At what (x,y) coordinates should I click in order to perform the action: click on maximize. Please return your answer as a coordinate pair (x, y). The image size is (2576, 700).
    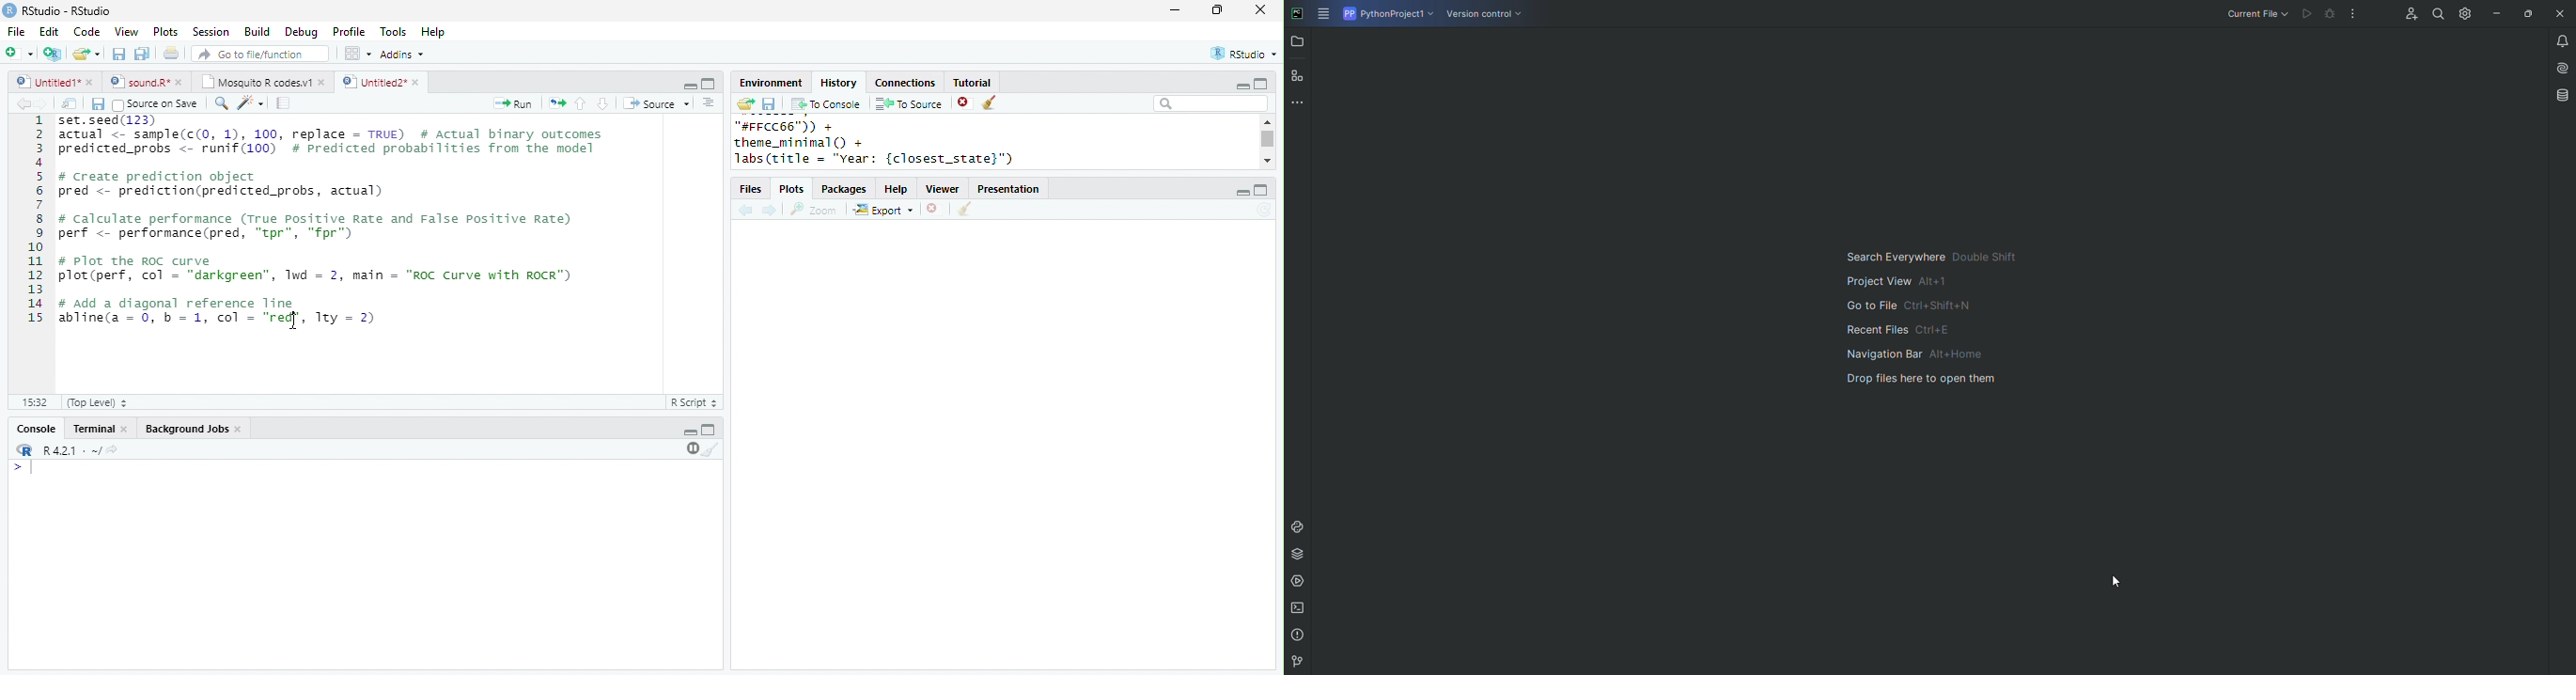
    Looking at the image, I should click on (708, 84).